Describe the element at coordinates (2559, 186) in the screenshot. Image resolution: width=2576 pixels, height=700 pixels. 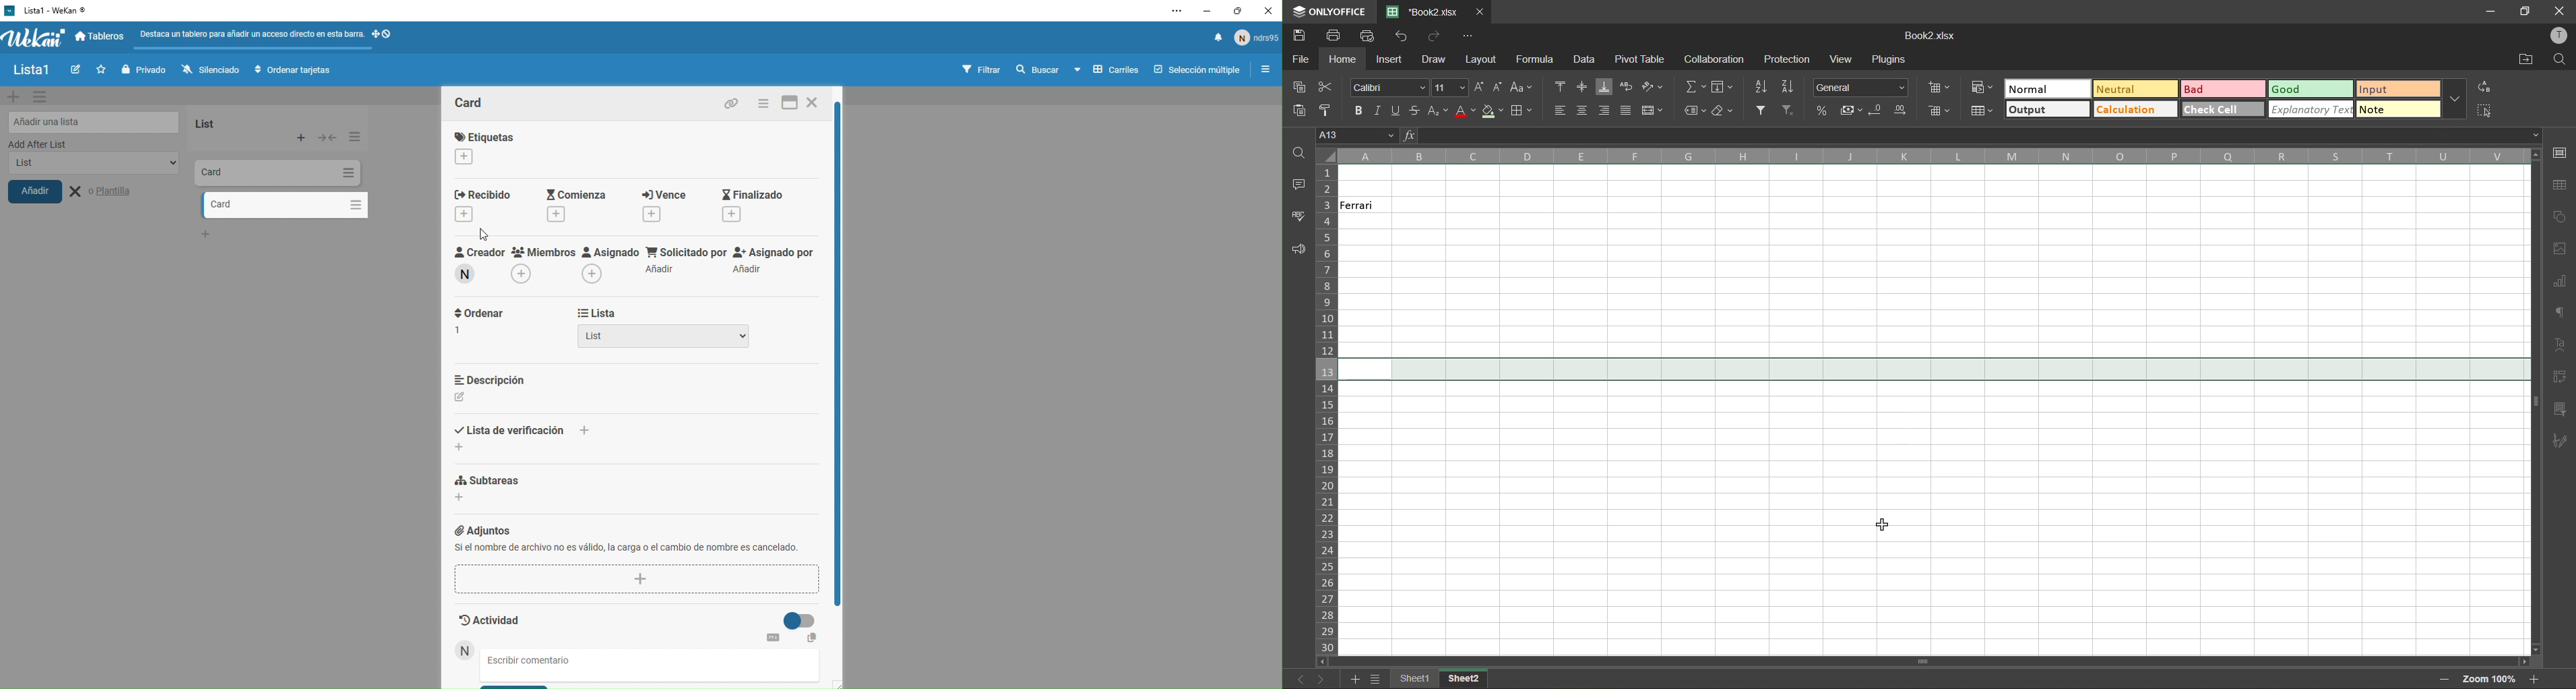
I see `table` at that location.